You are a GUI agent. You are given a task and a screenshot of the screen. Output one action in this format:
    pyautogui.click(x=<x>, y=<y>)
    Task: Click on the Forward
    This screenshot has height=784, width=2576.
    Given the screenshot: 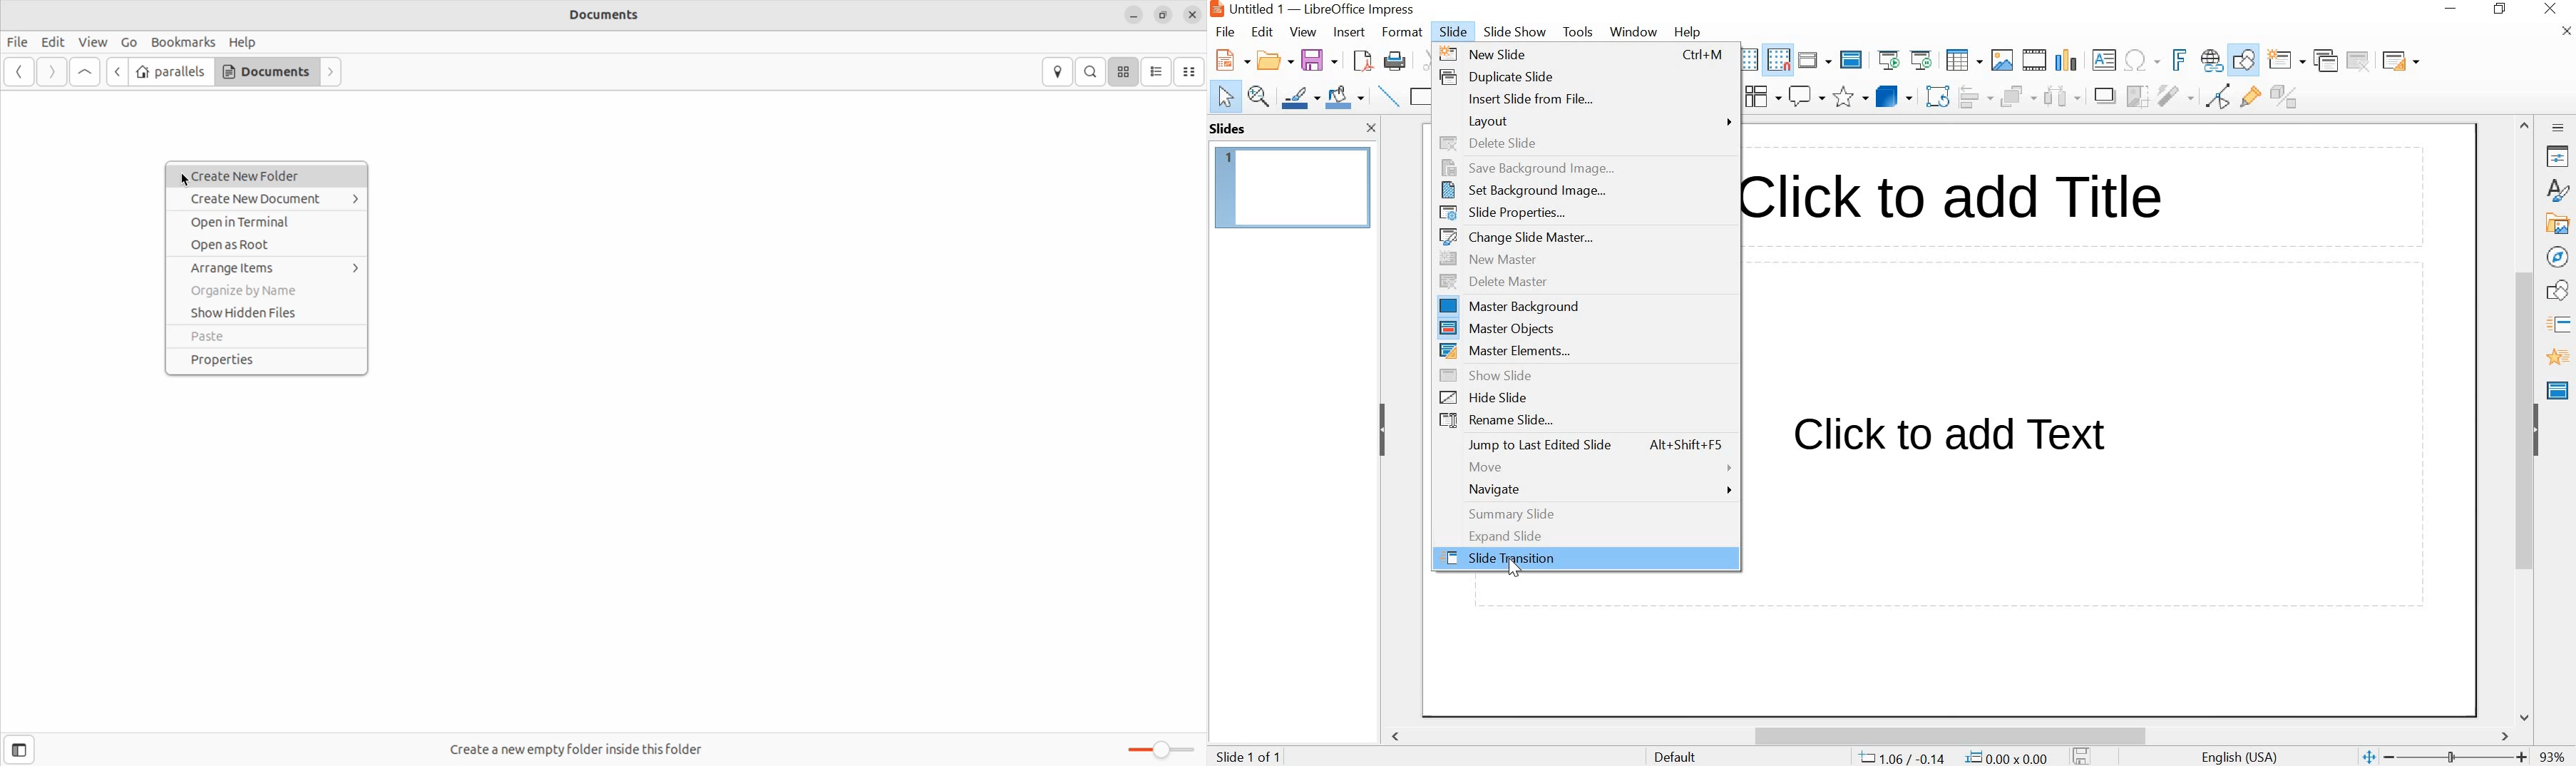 What is the action you would take?
    pyautogui.click(x=330, y=72)
    